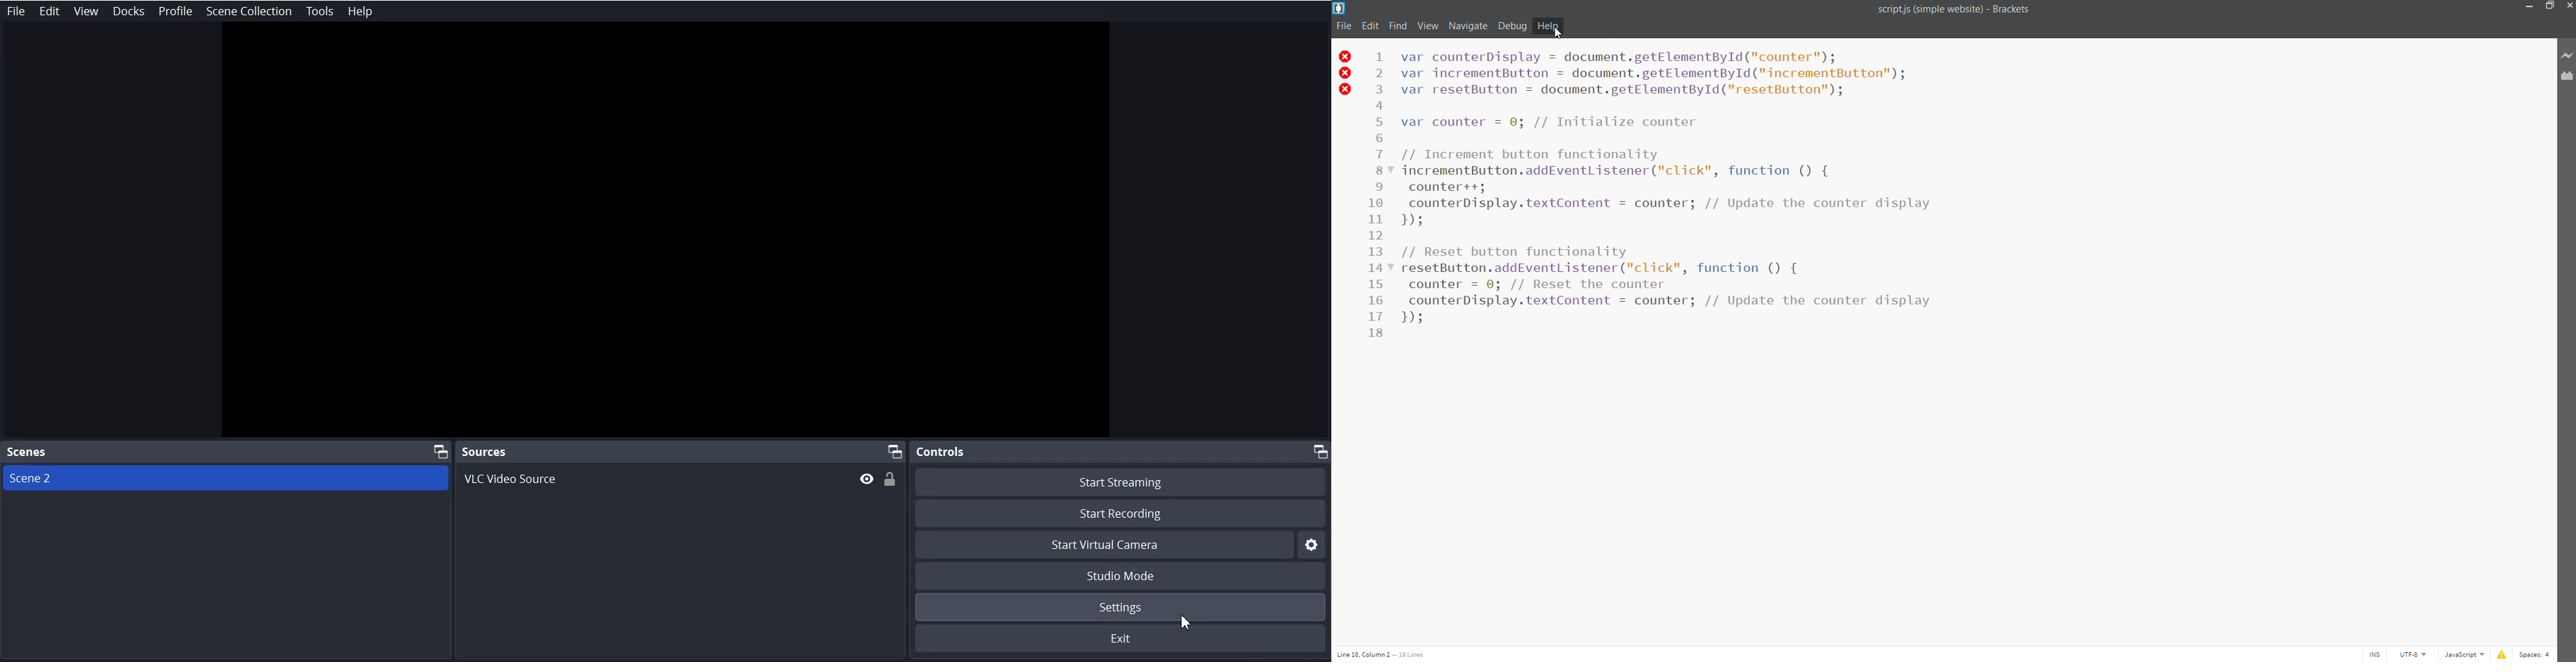 The image size is (2576, 672). I want to click on extension manager, so click(2565, 79).